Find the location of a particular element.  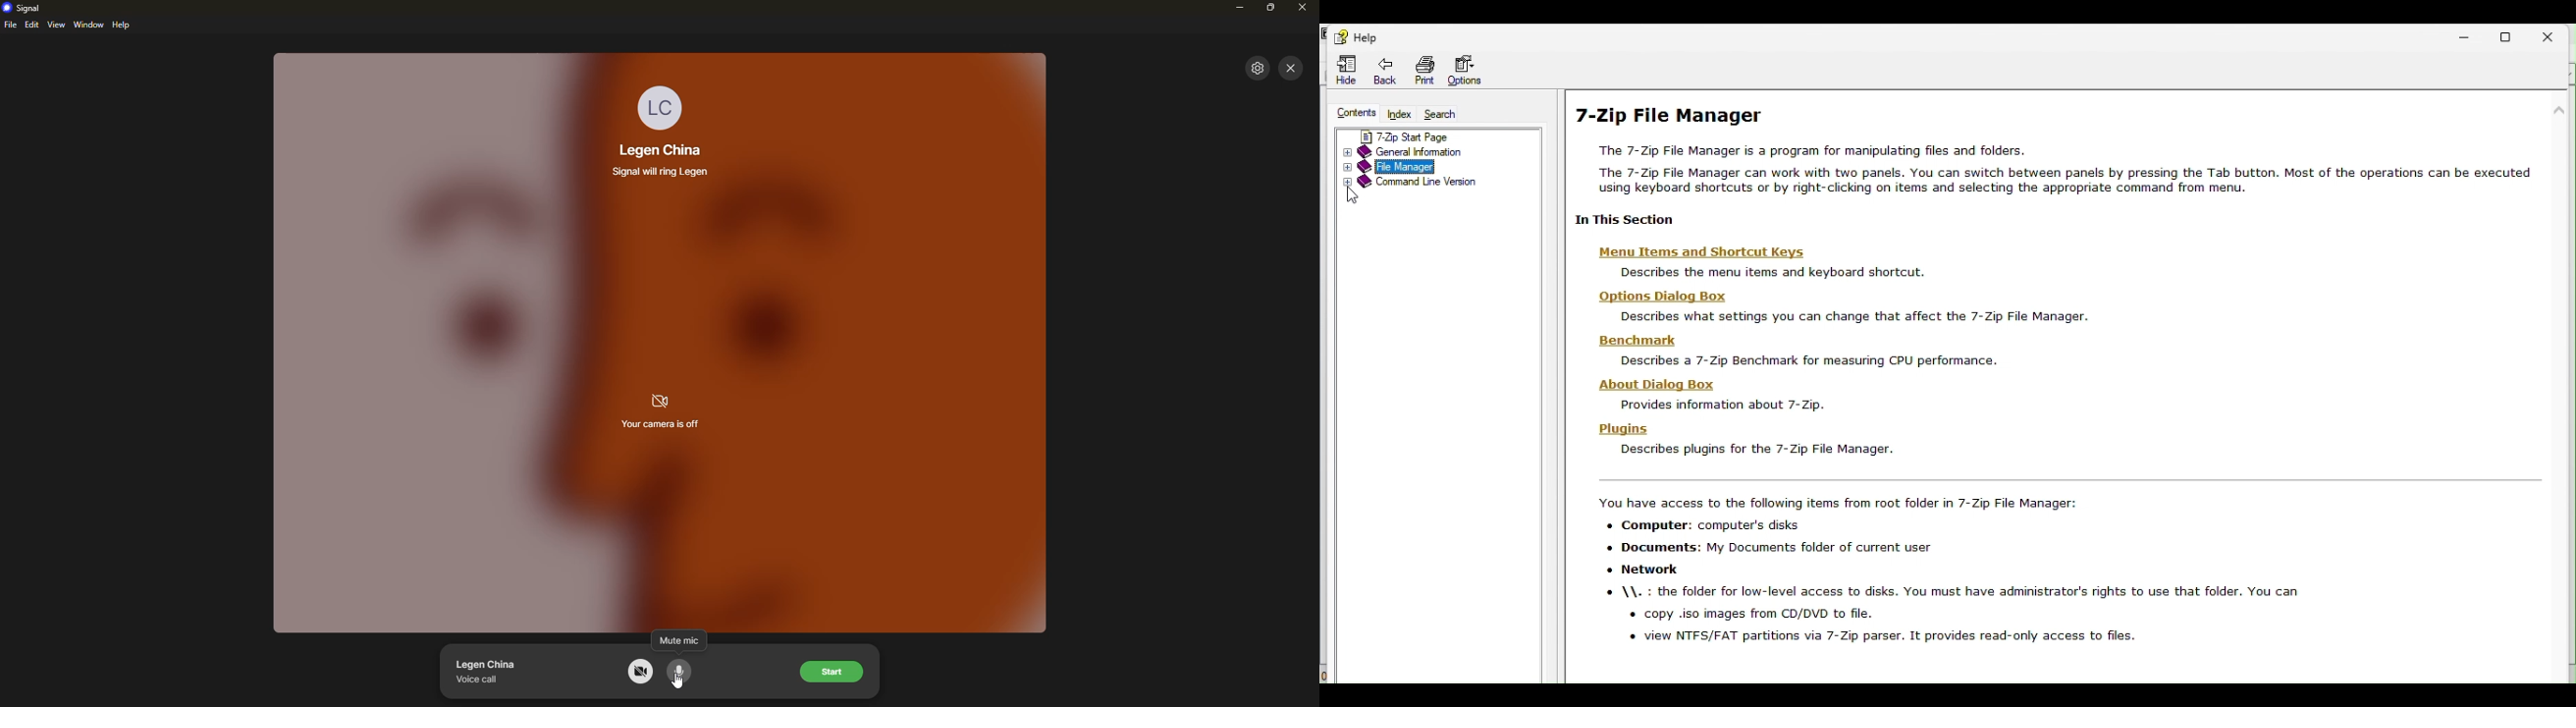

Provides information about 7-Zip. is located at coordinates (1718, 406).